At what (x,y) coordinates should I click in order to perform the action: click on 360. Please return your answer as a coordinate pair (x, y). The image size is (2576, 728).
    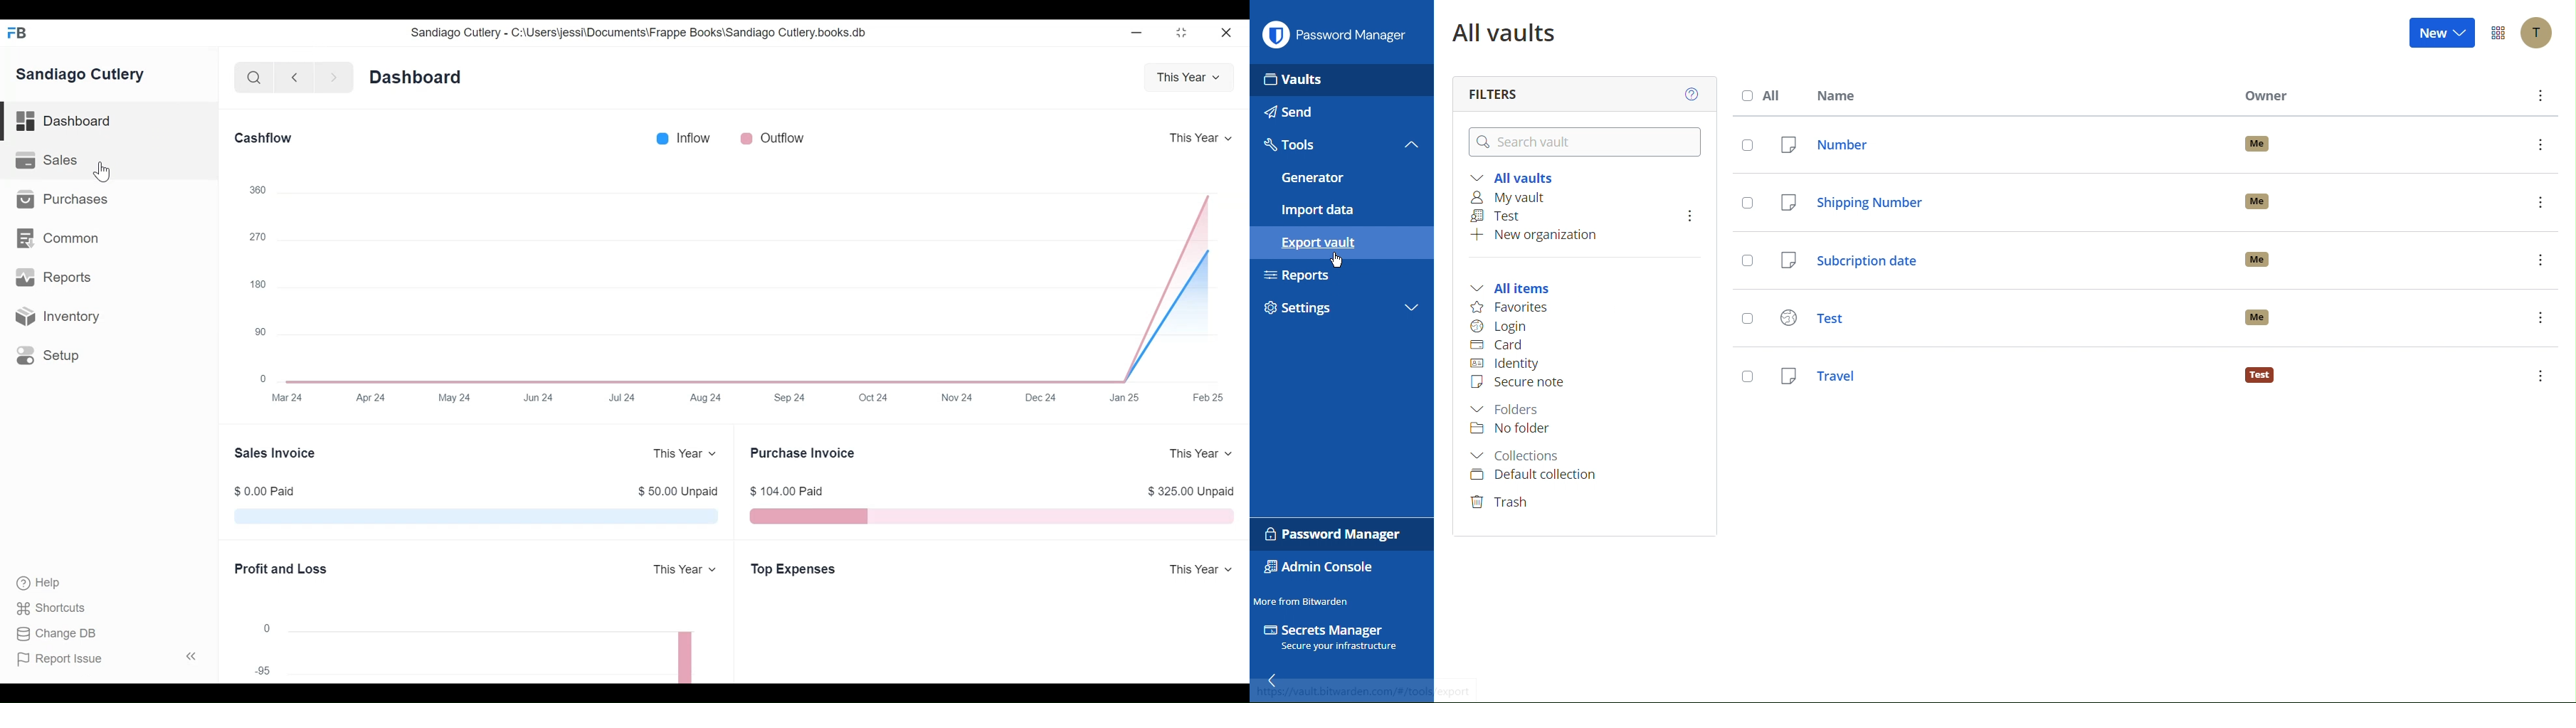
    Looking at the image, I should click on (259, 189).